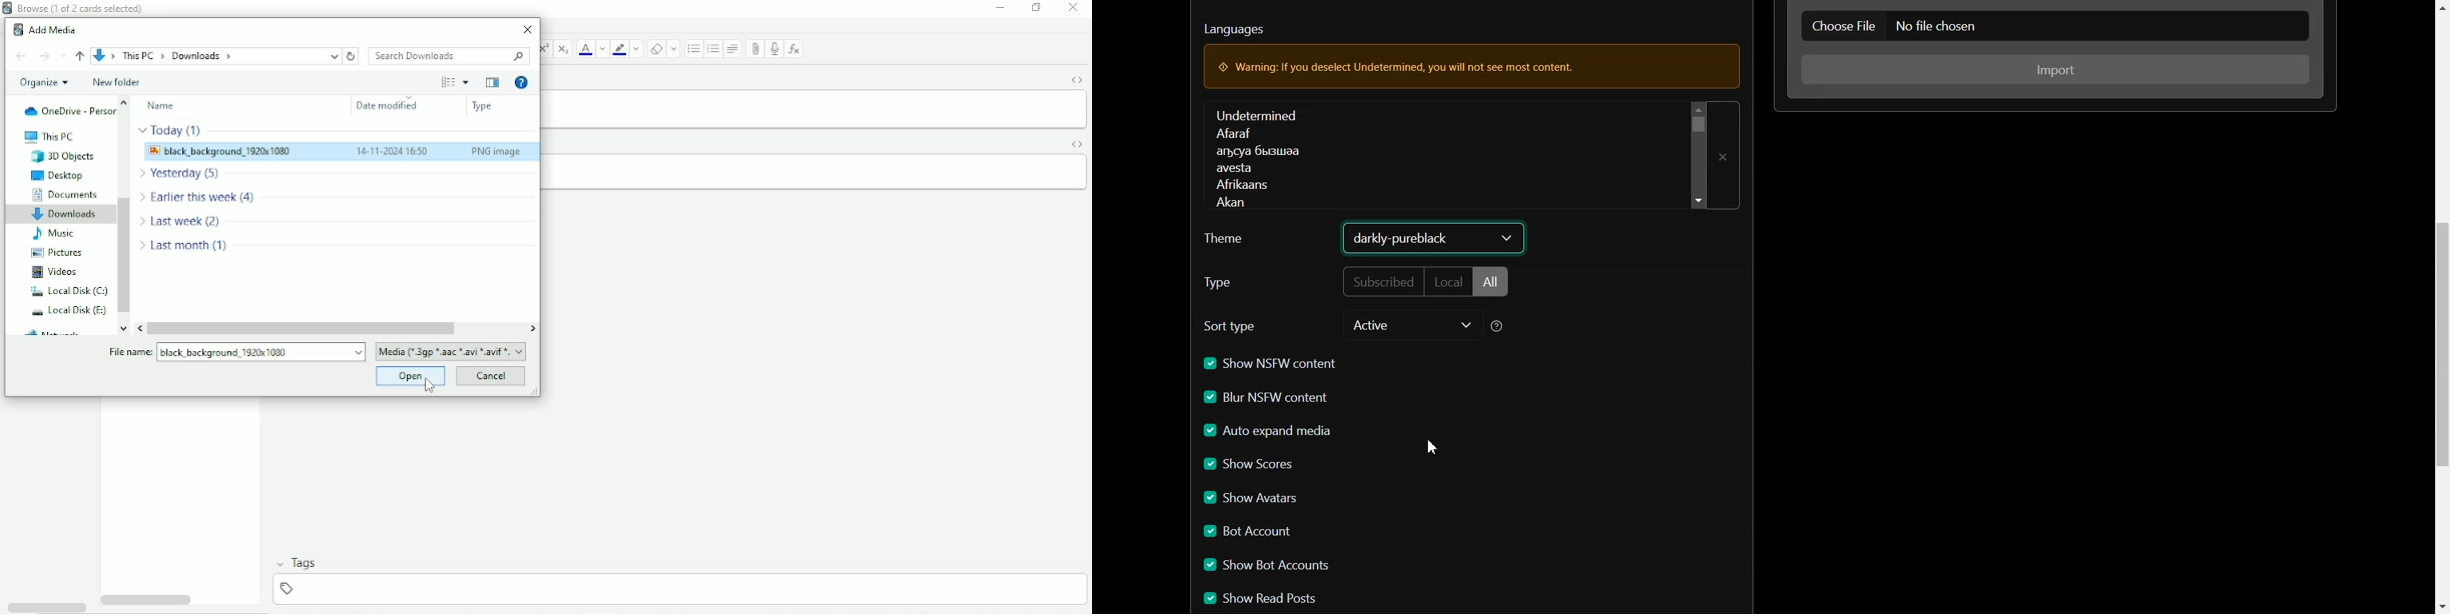 This screenshot has height=616, width=2464. What do you see at coordinates (80, 56) in the screenshot?
I see `Up to ''This PC"` at bounding box center [80, 56].